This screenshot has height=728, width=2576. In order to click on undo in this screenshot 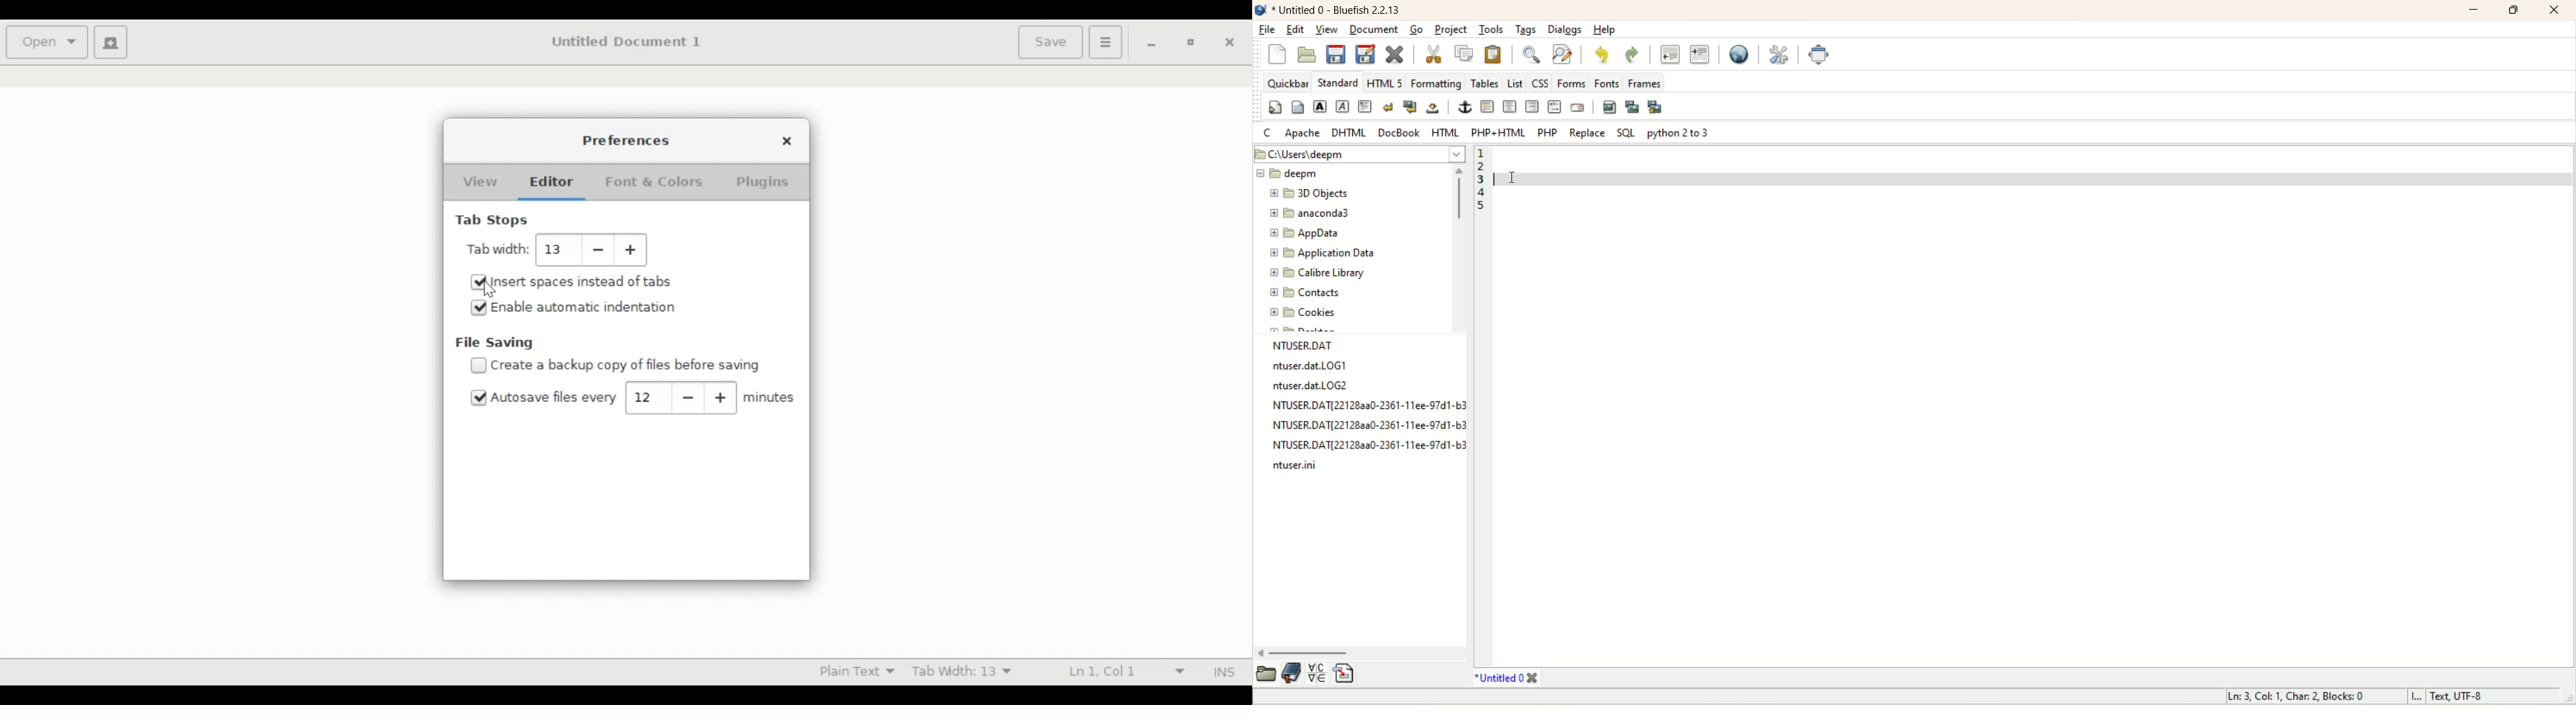, I will do `click(1599, 53)`.